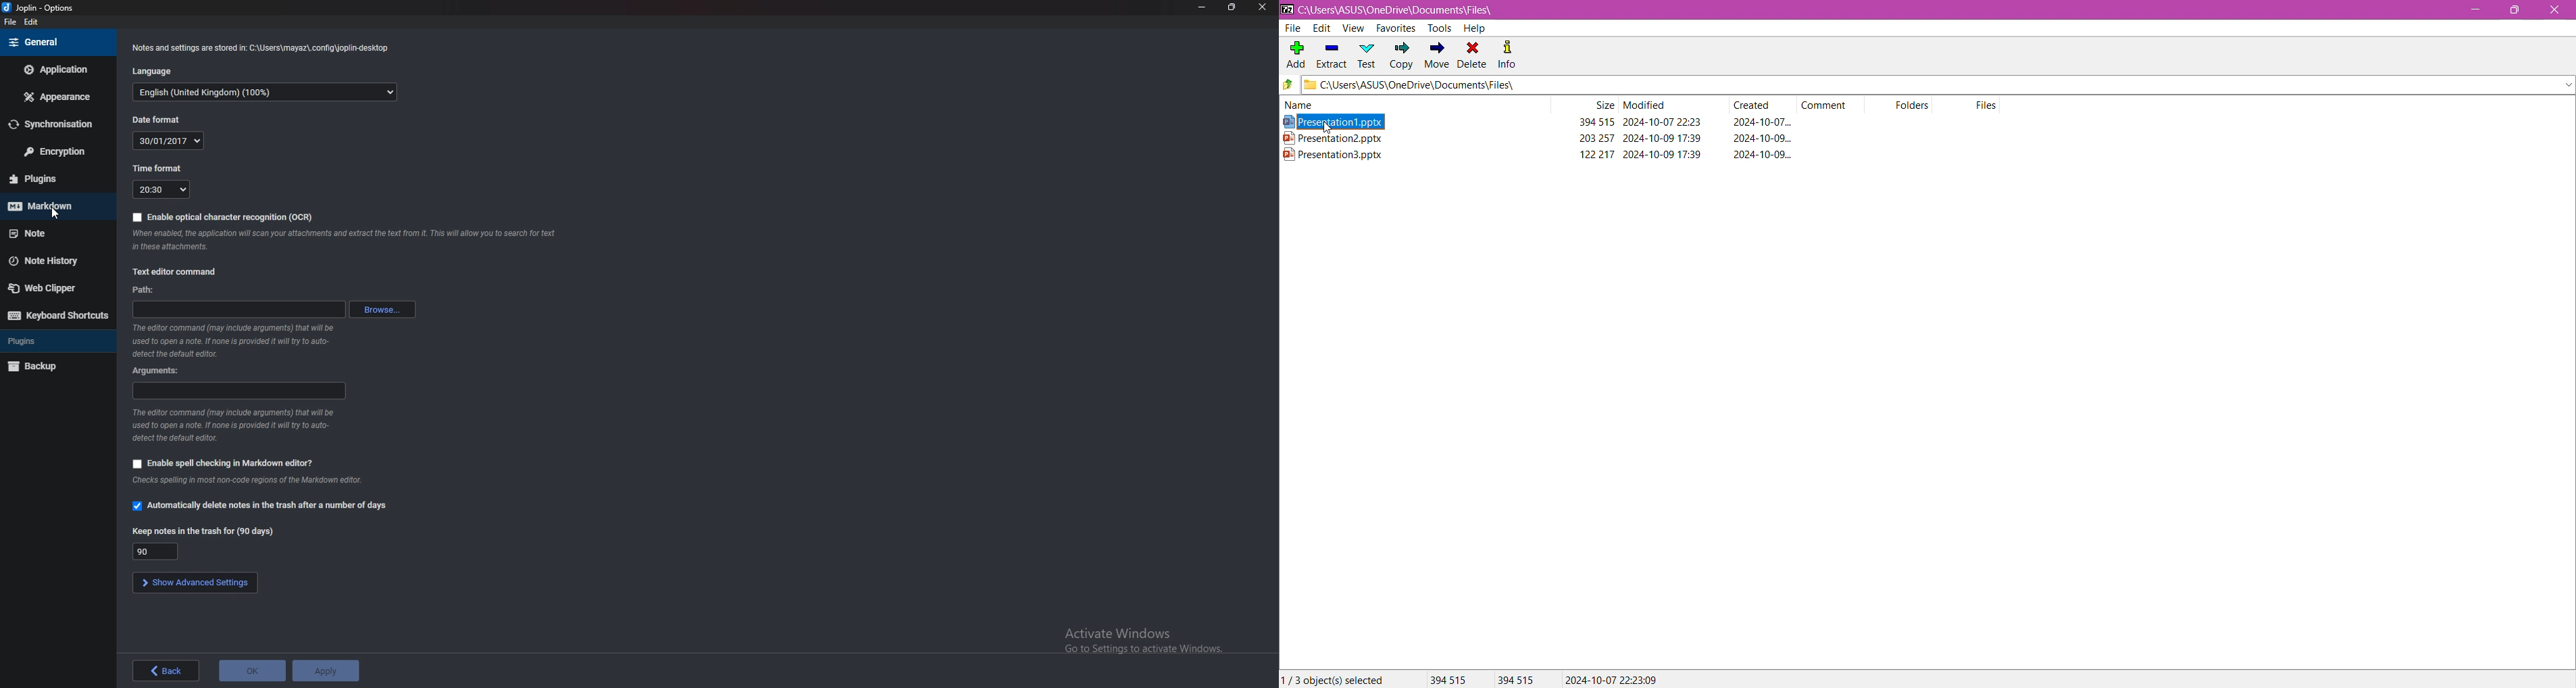 This screenshot has height=700, width=2576. Describe the element at coordinates (1295, 51) in the screenshot. I see `Add` at that location.